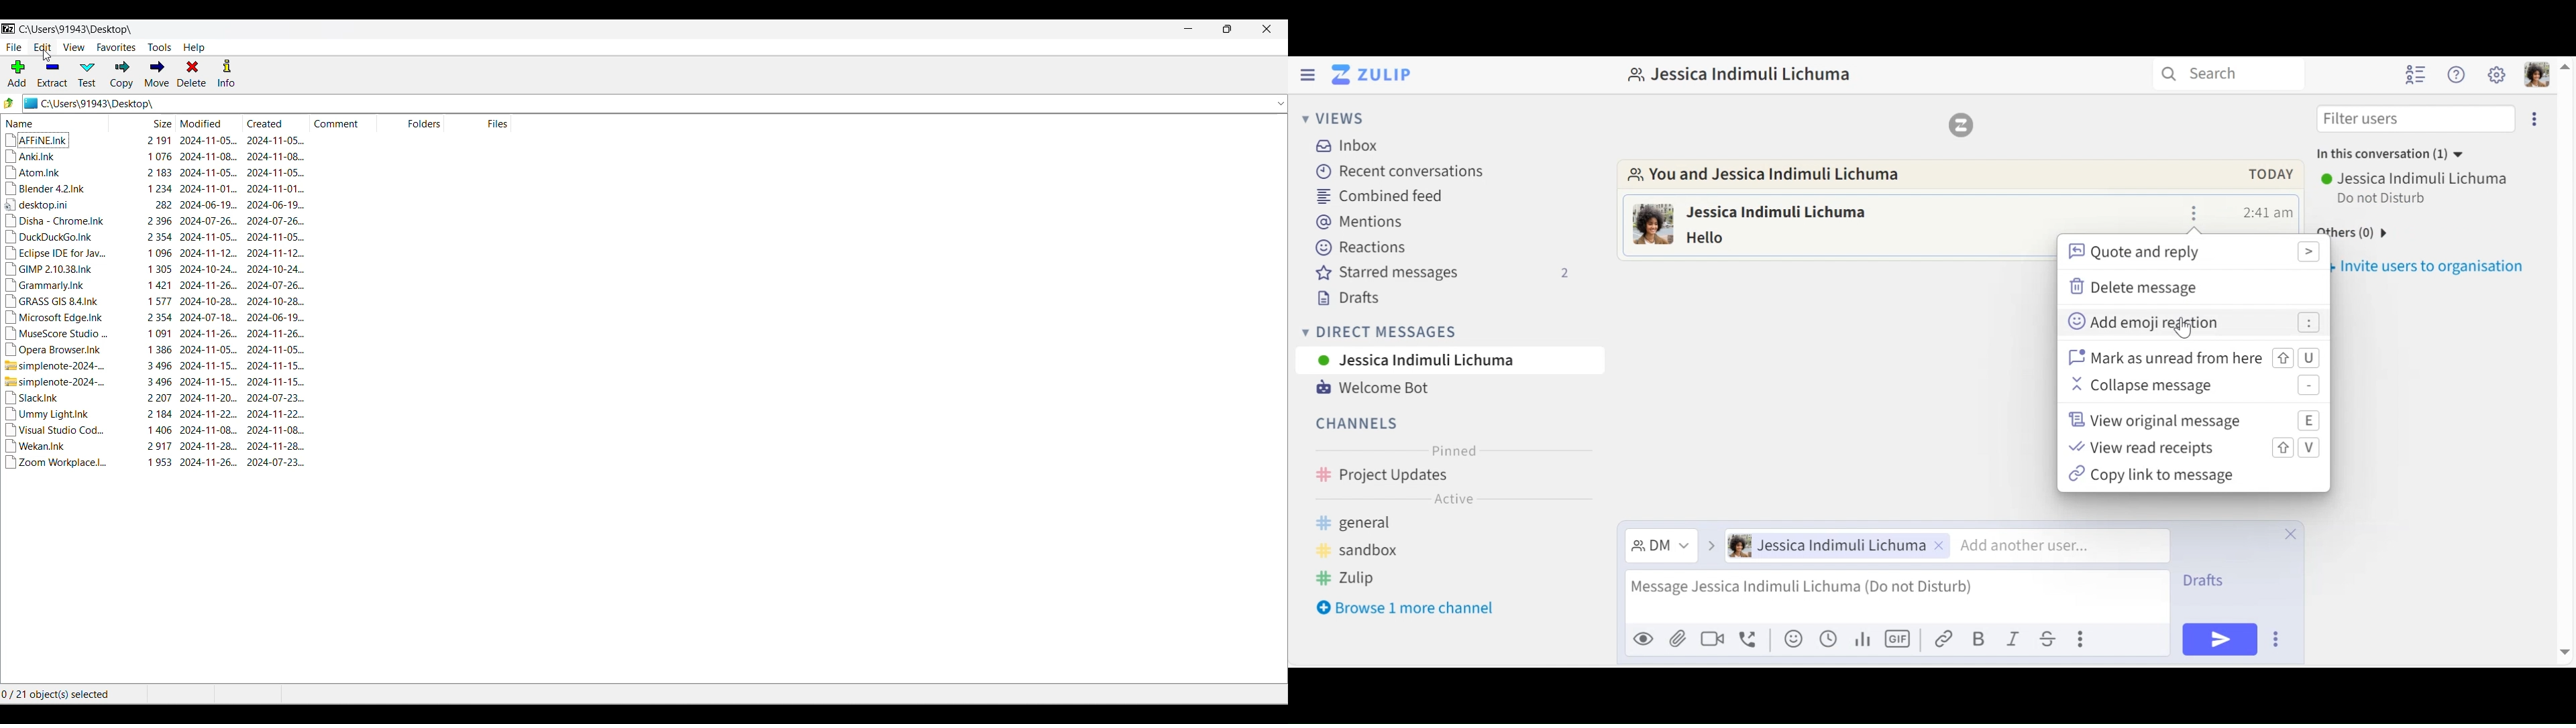  I want to click on Zulip, so click(1960, 124).